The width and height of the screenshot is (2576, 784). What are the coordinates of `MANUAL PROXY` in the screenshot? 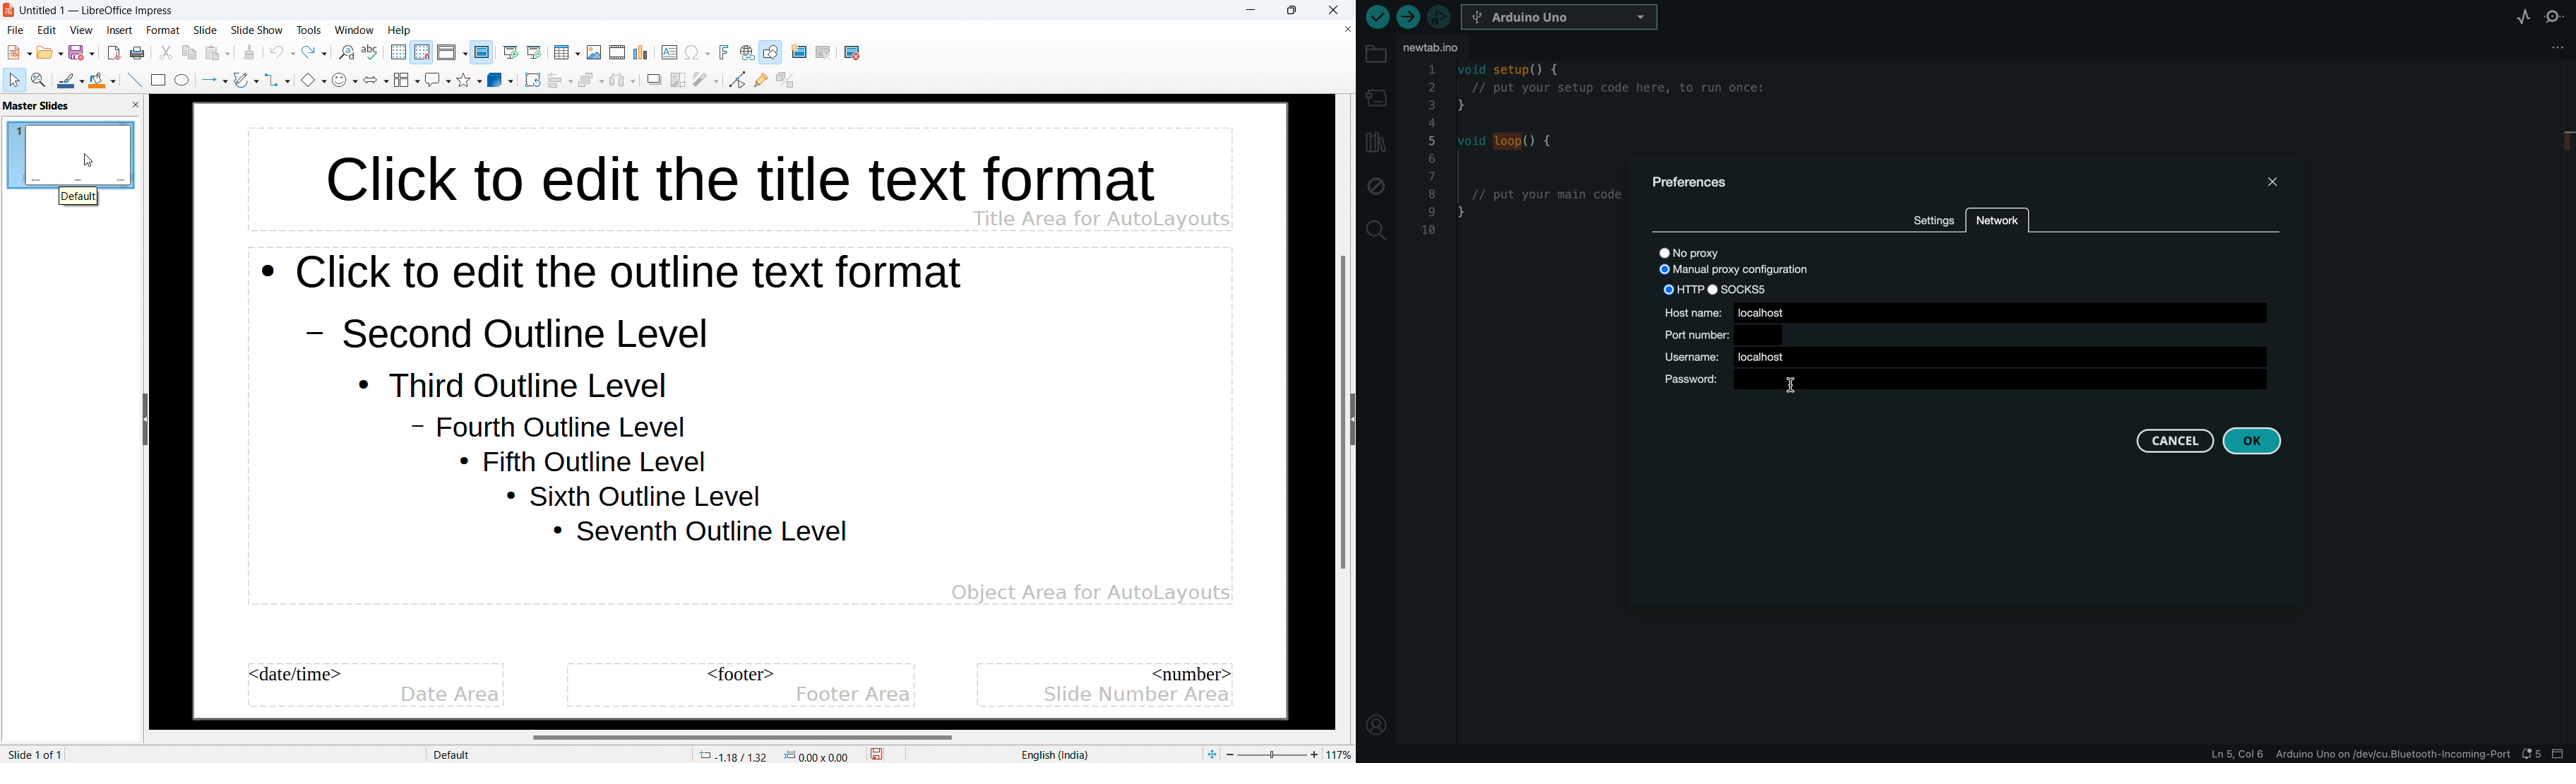 It's located at (1731, 270).